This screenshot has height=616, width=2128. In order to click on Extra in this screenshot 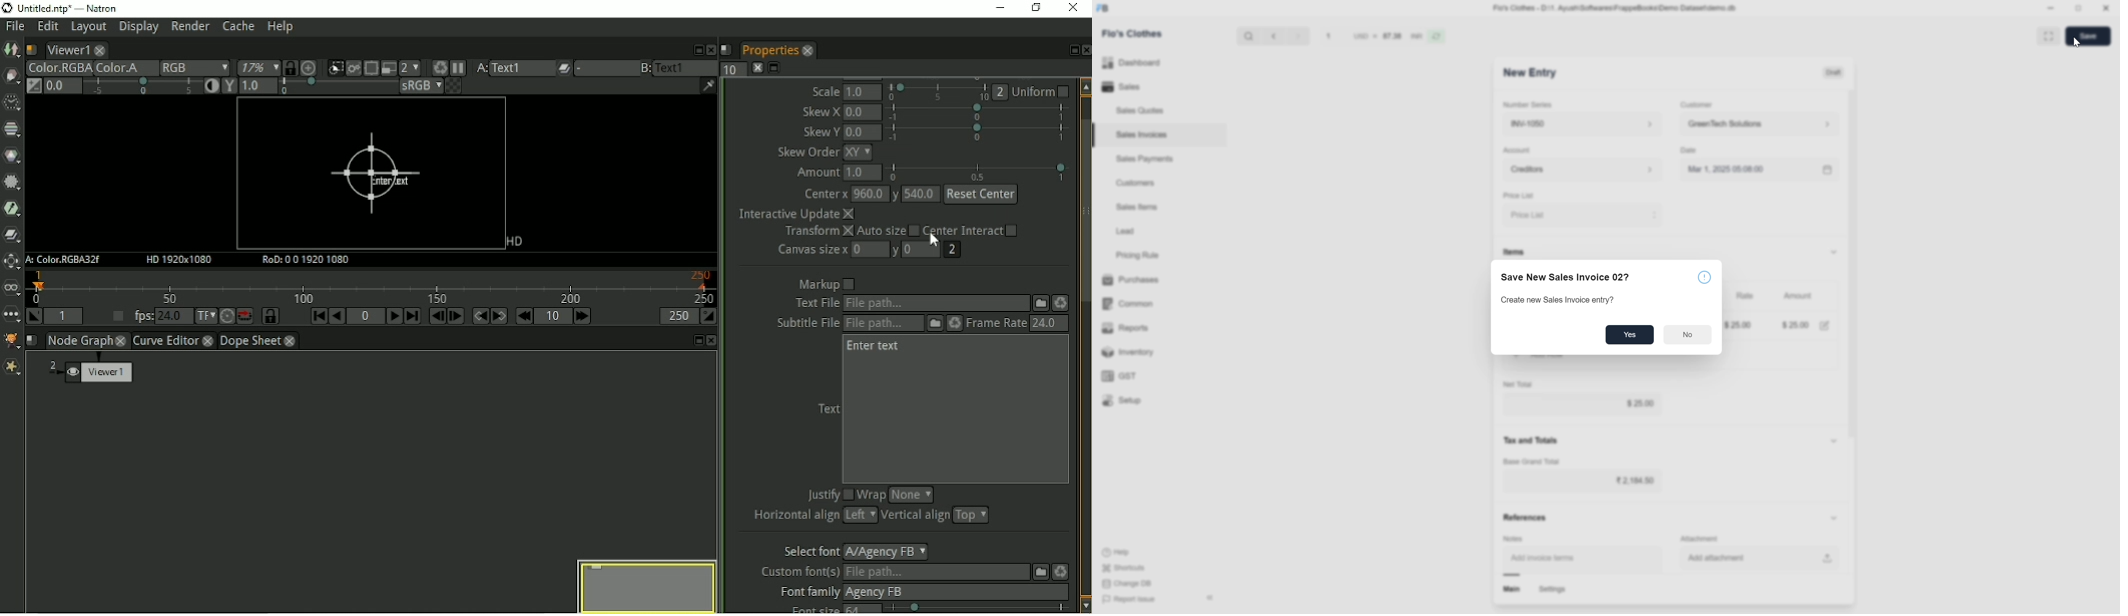, I will do `click(12, 368)`.